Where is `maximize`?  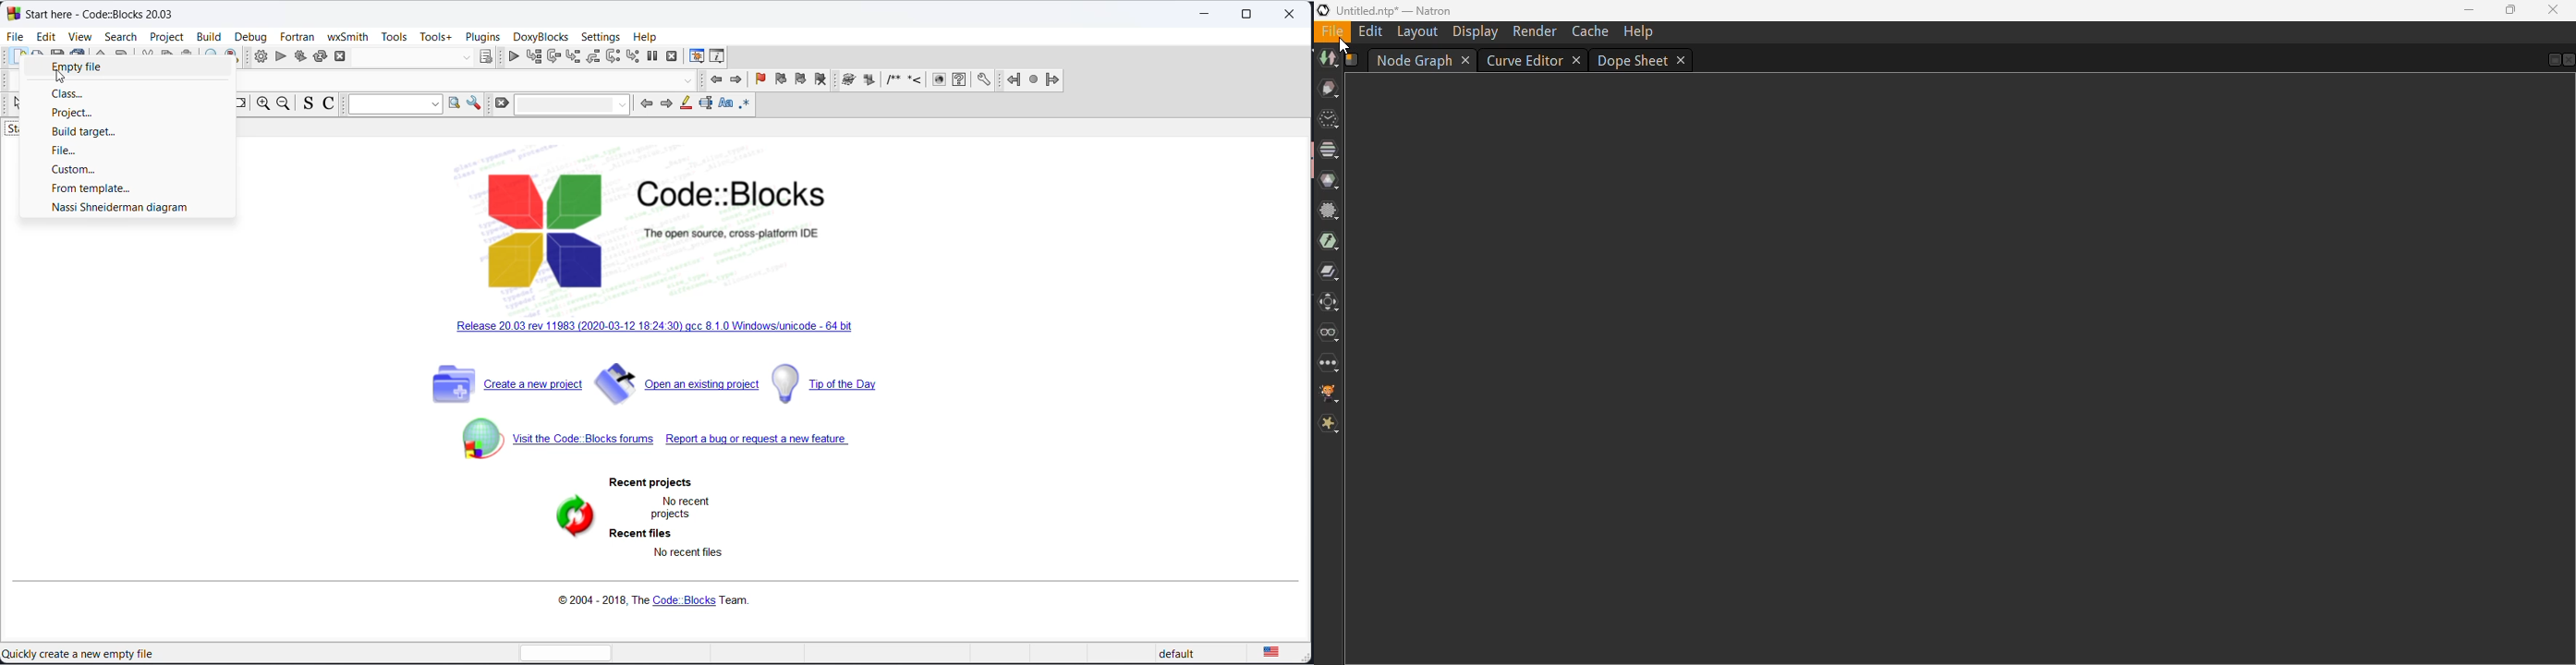 maximize is located at coordinates (1252, 15).